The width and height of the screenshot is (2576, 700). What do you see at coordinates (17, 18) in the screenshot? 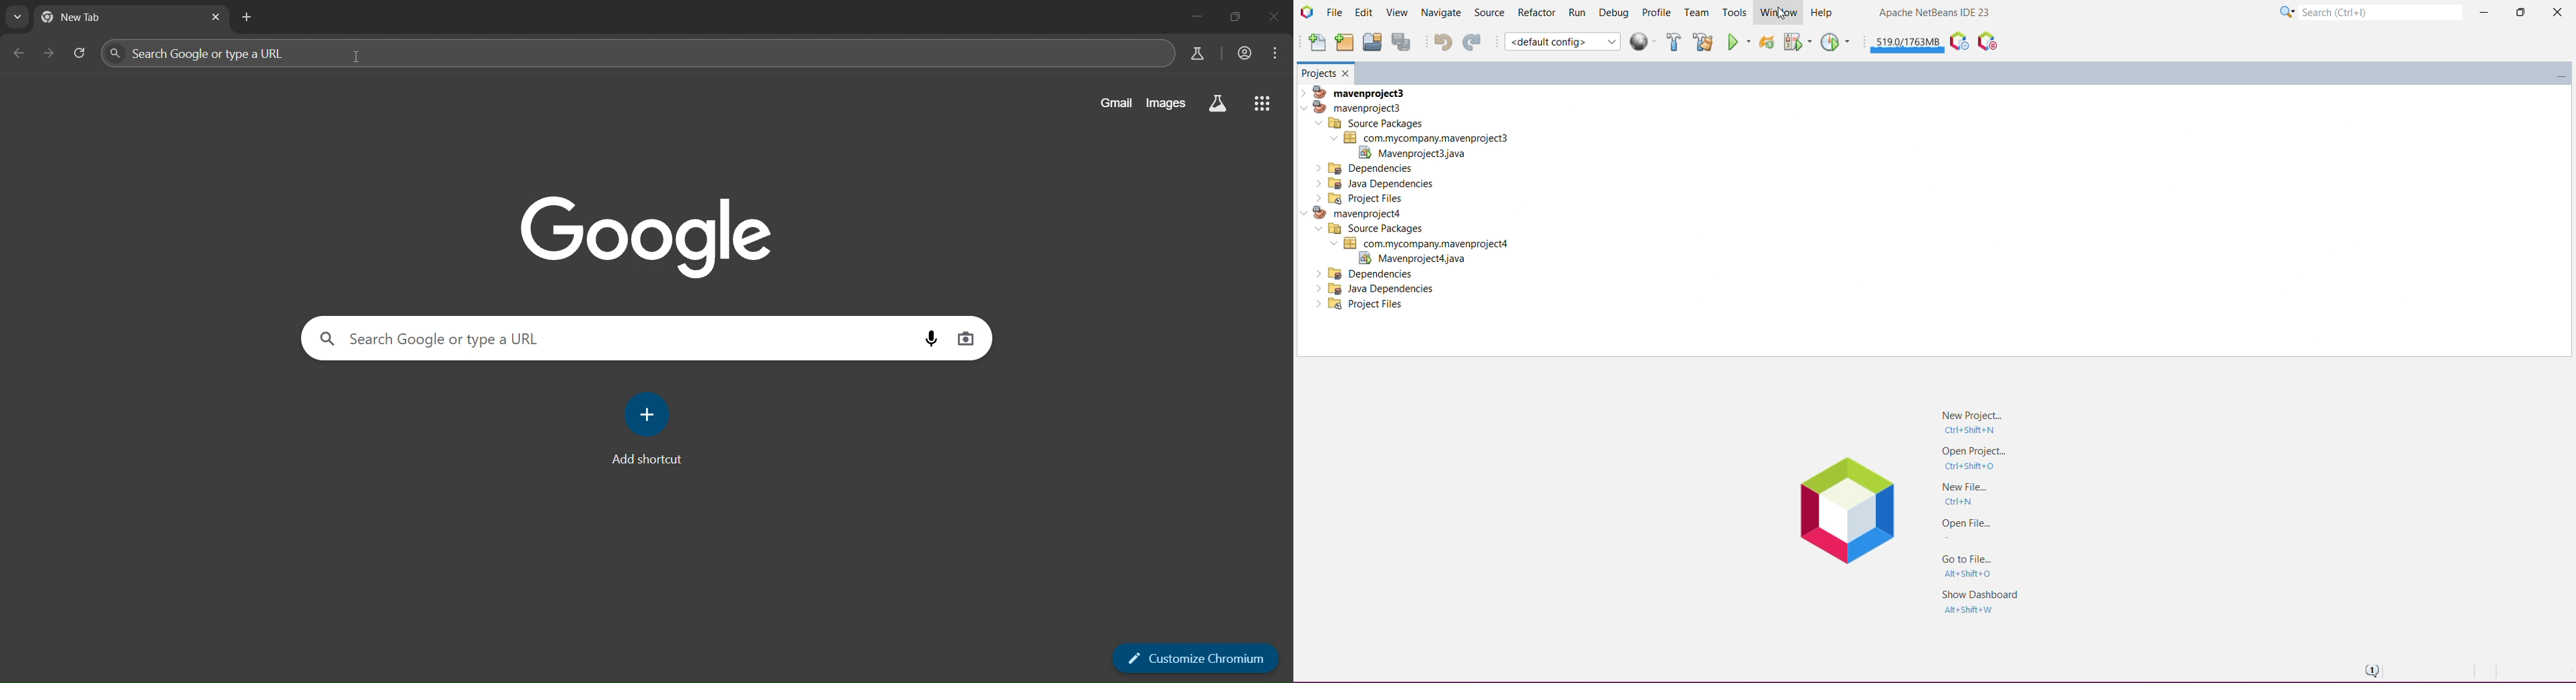
I see `search tab` at bounding box center [17, 18].